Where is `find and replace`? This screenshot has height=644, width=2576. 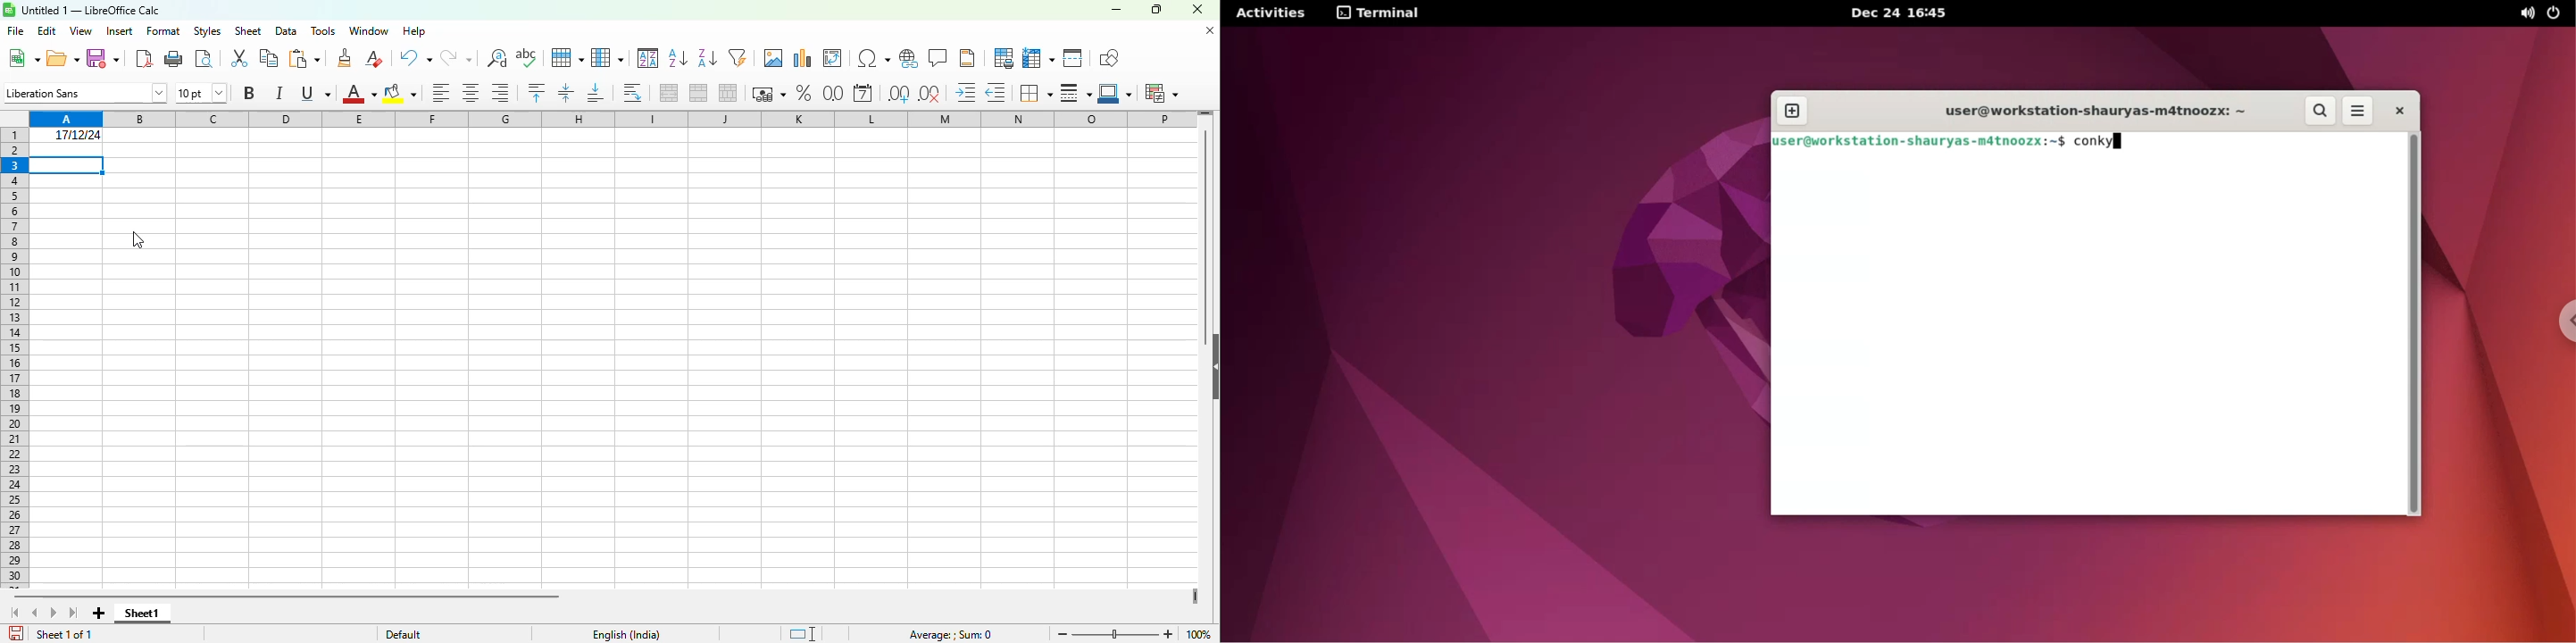
find and replace is located at coordinates (497, 58).